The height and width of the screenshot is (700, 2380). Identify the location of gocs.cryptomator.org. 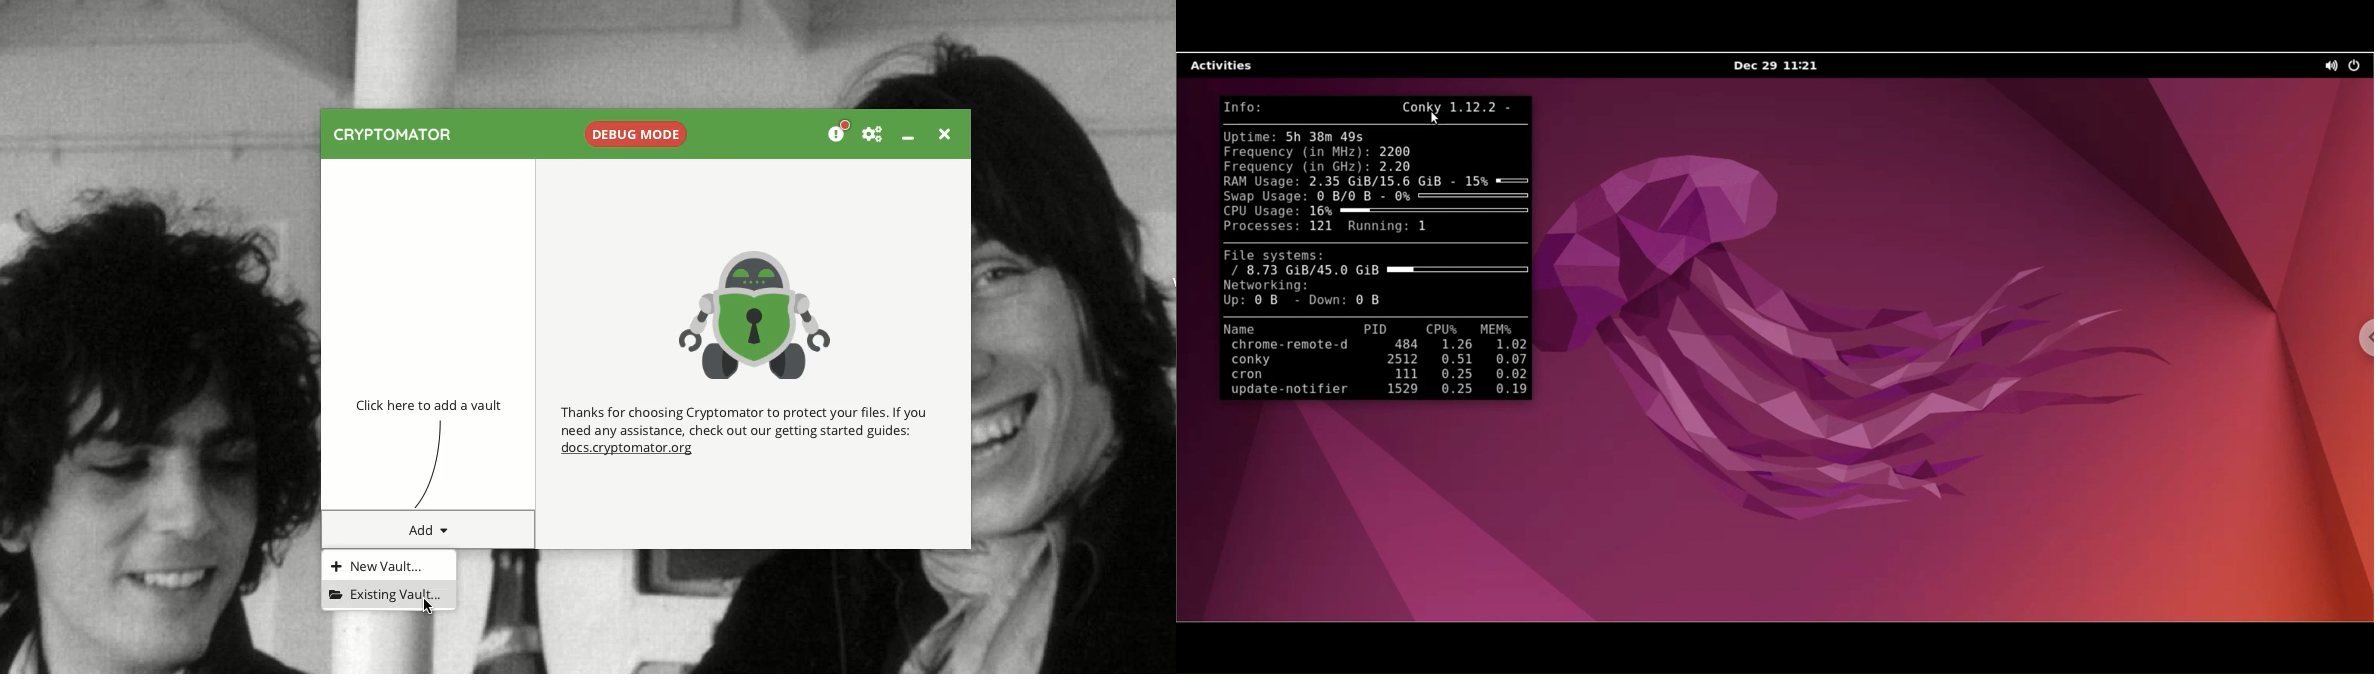
(628, 450).